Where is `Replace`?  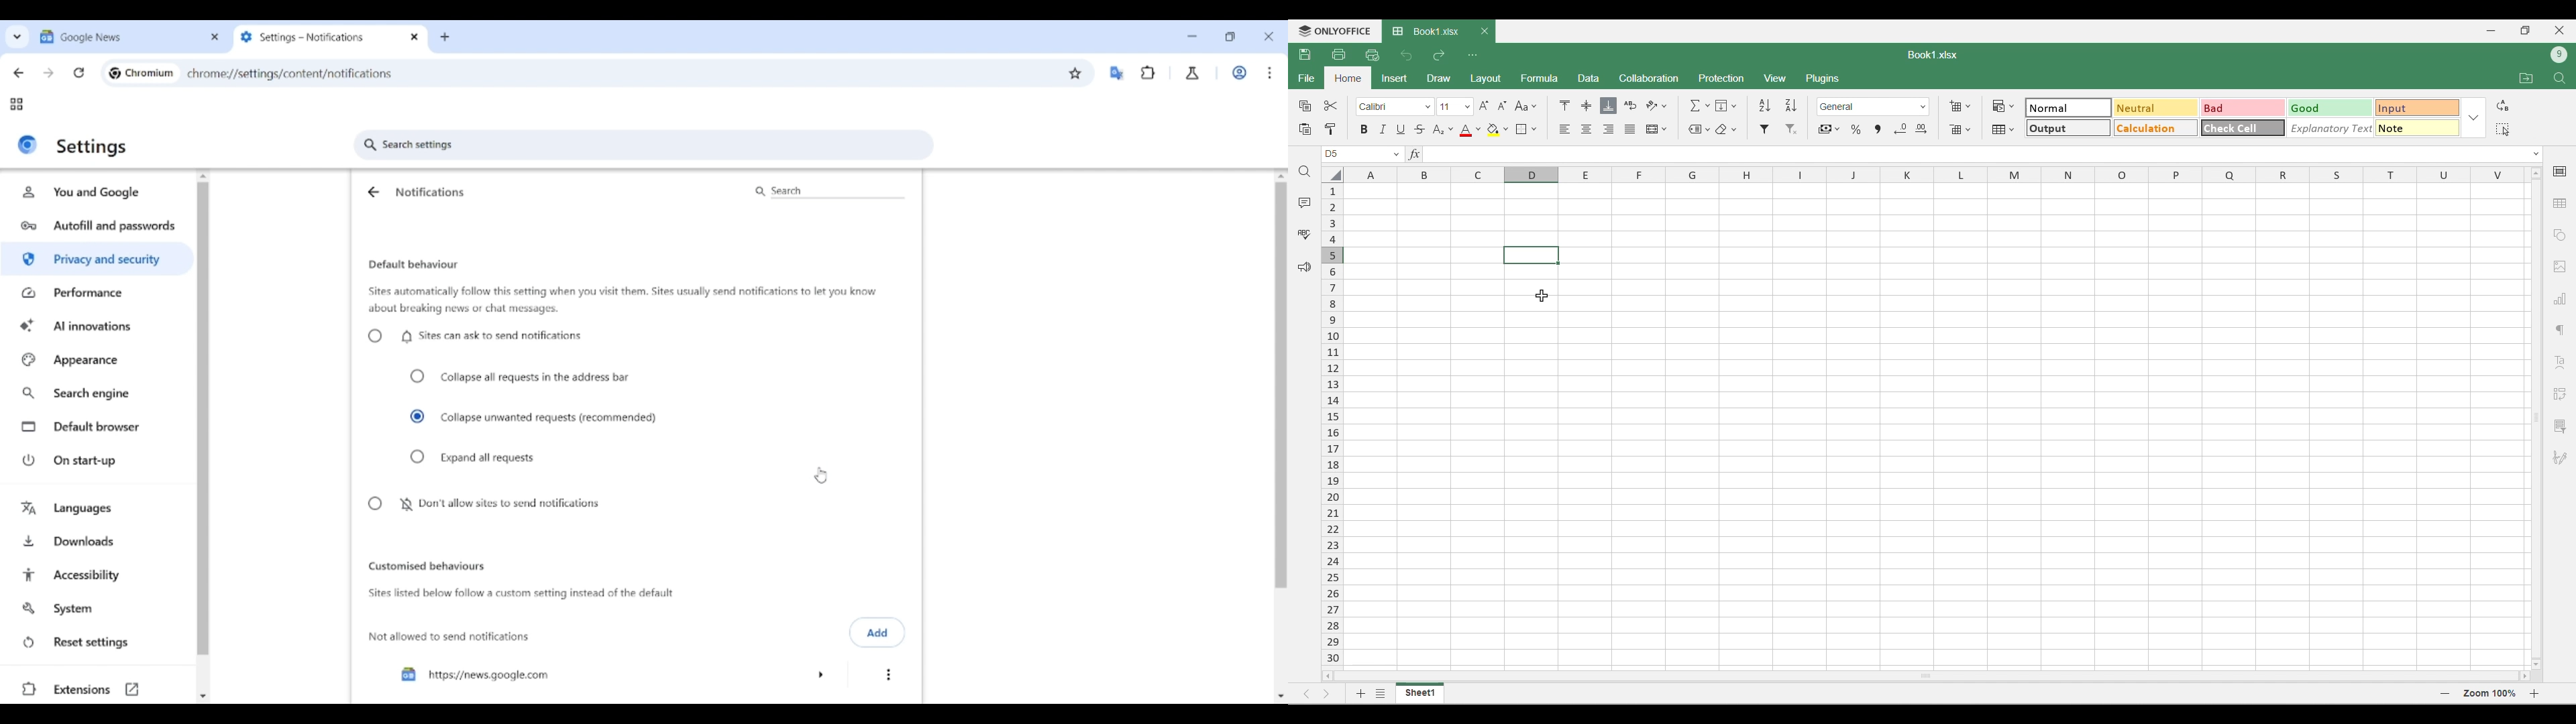 Replace is located at coordinates (2503, 105).